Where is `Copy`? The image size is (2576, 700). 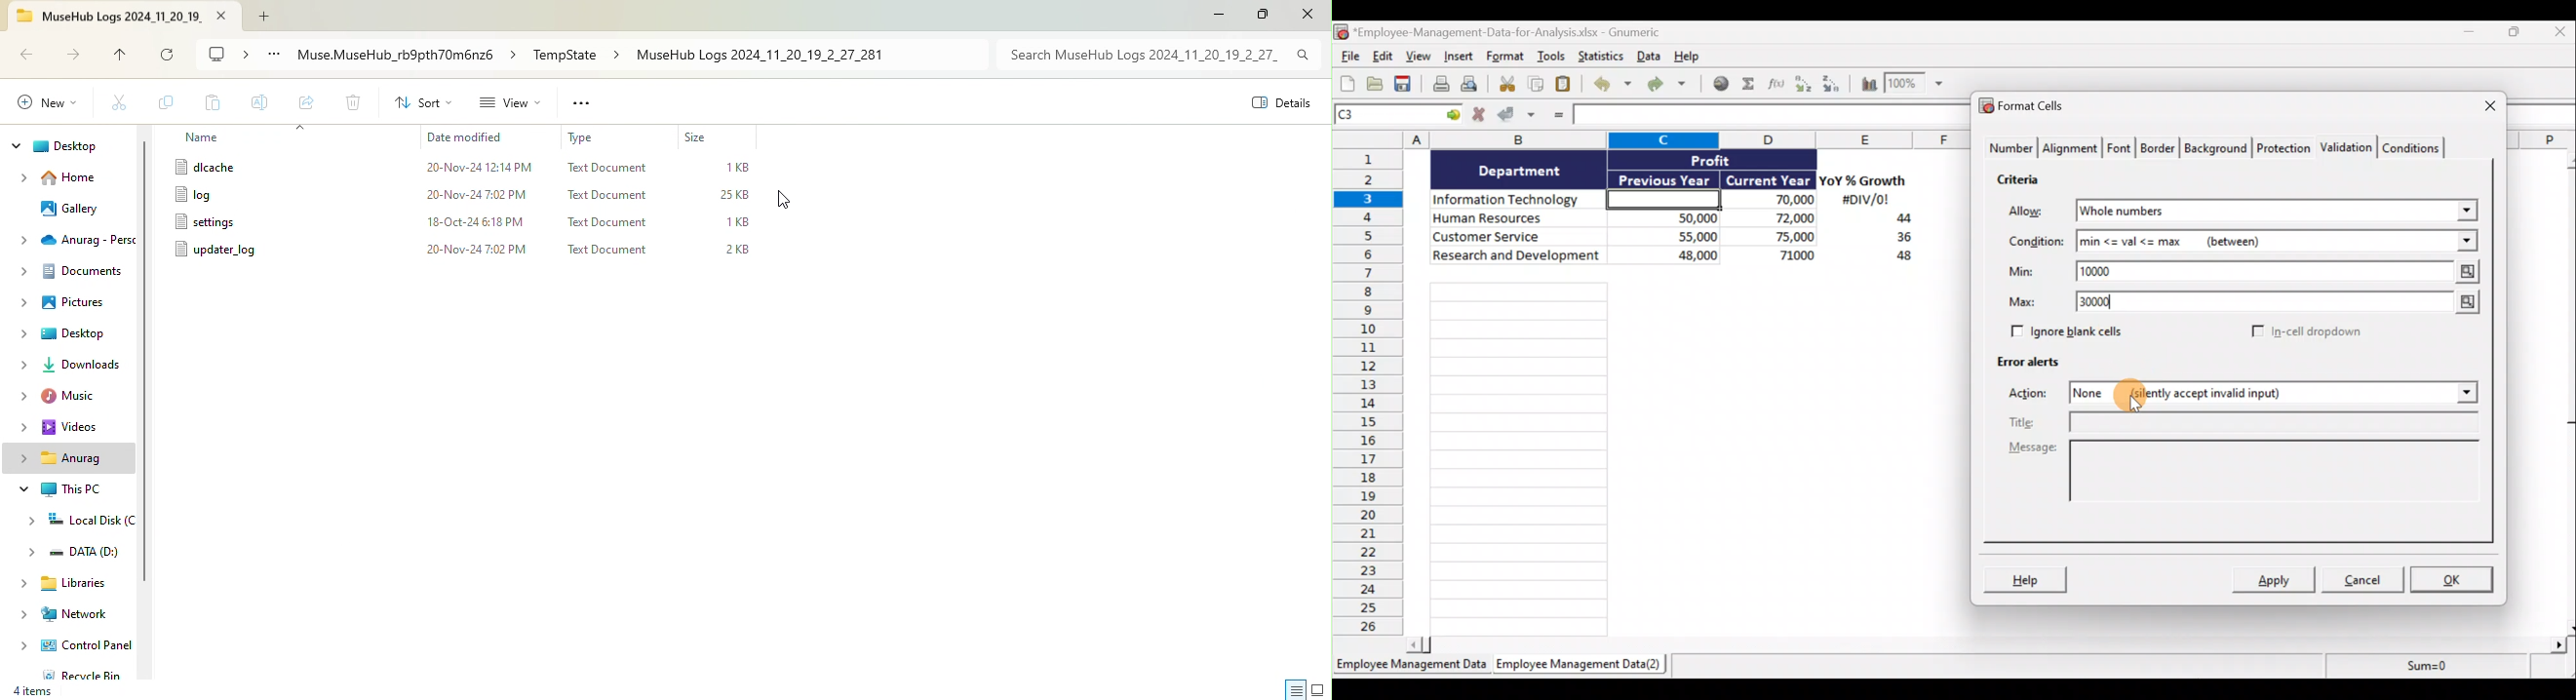 Copy is located at coordinates (170, 106).